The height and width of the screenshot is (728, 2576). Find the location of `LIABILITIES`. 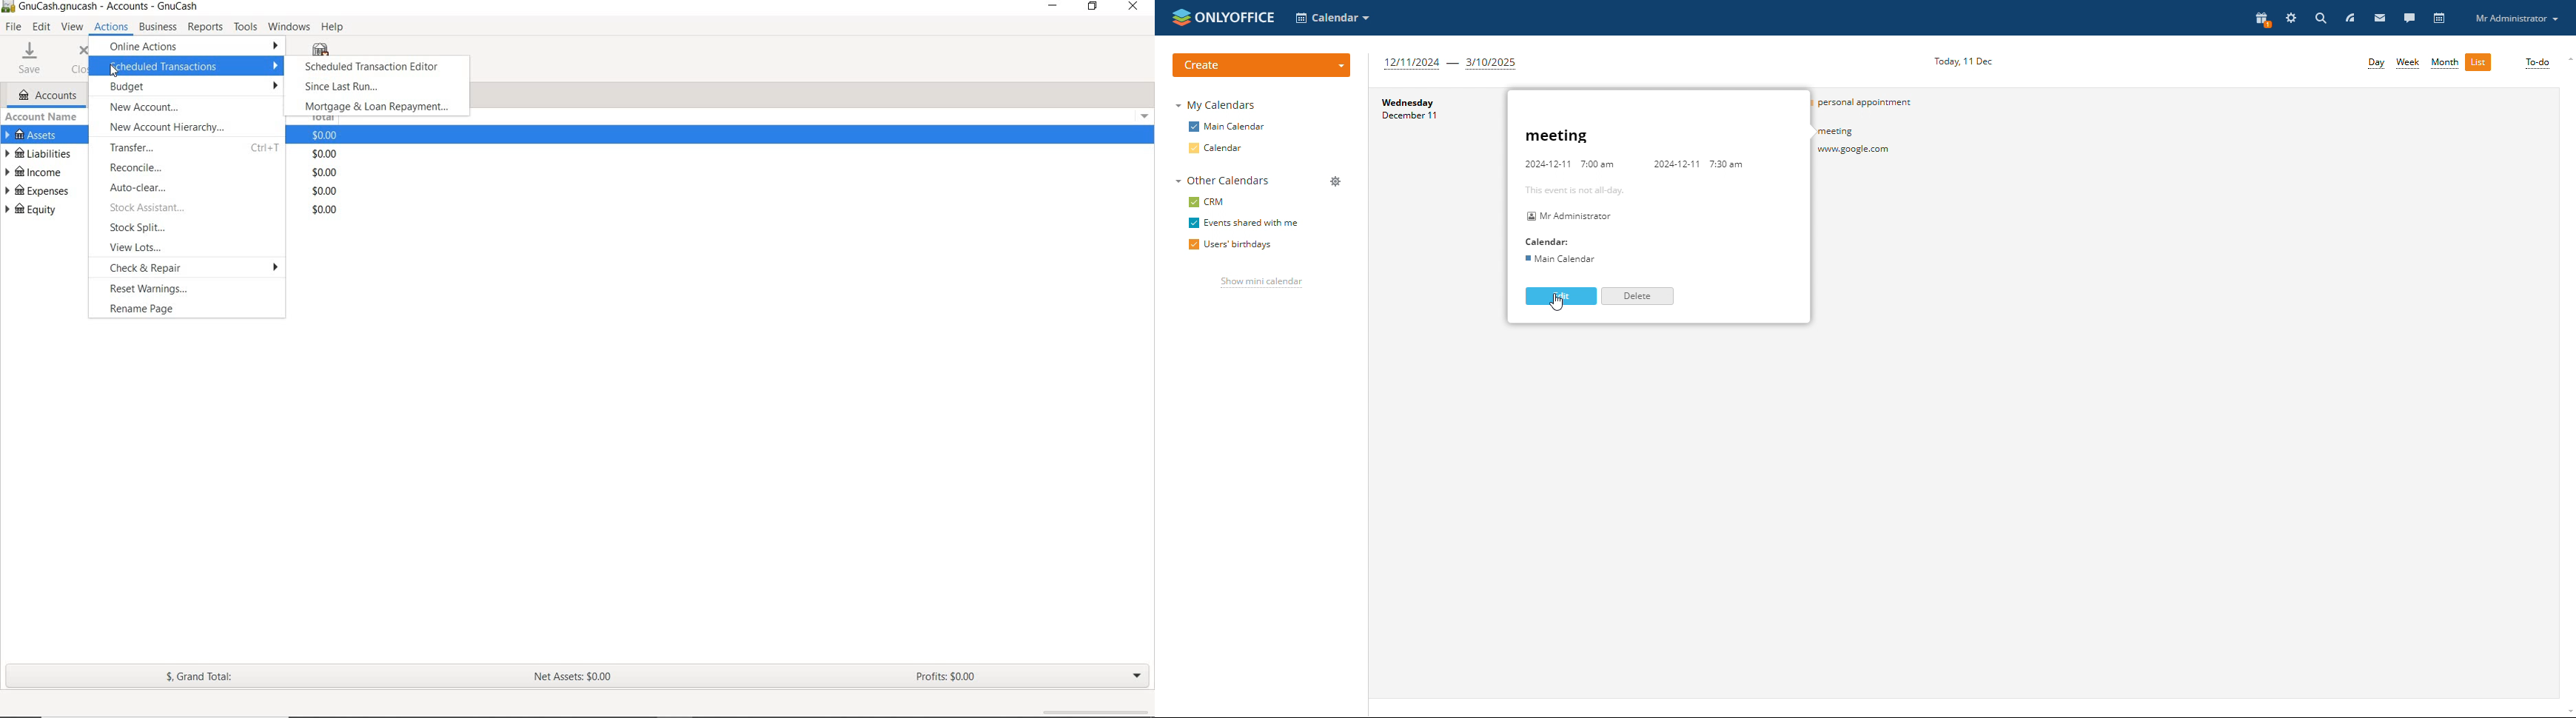

LIABILITIES is located at coordinates (38, 153).